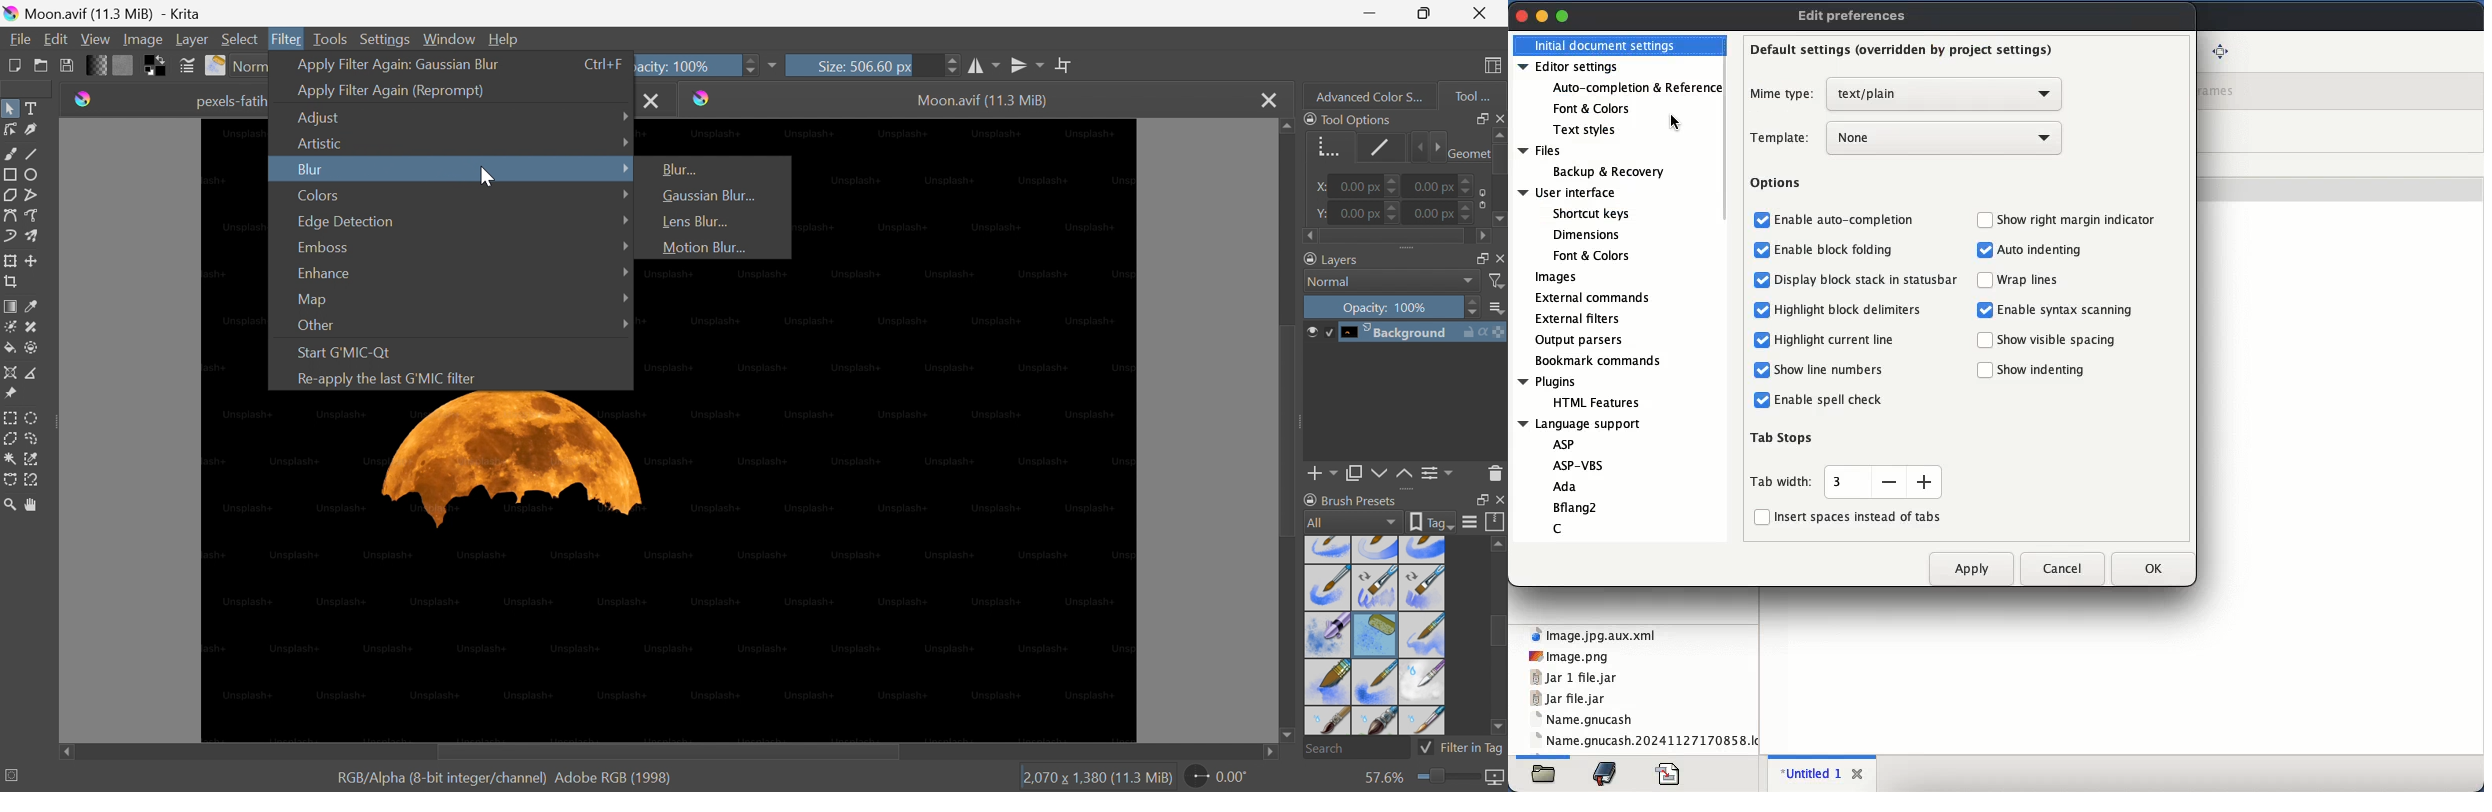  What do you see at coordinates (1356, 749) in the screenshot?
I see `Search` at bounding box center [1356, 749].